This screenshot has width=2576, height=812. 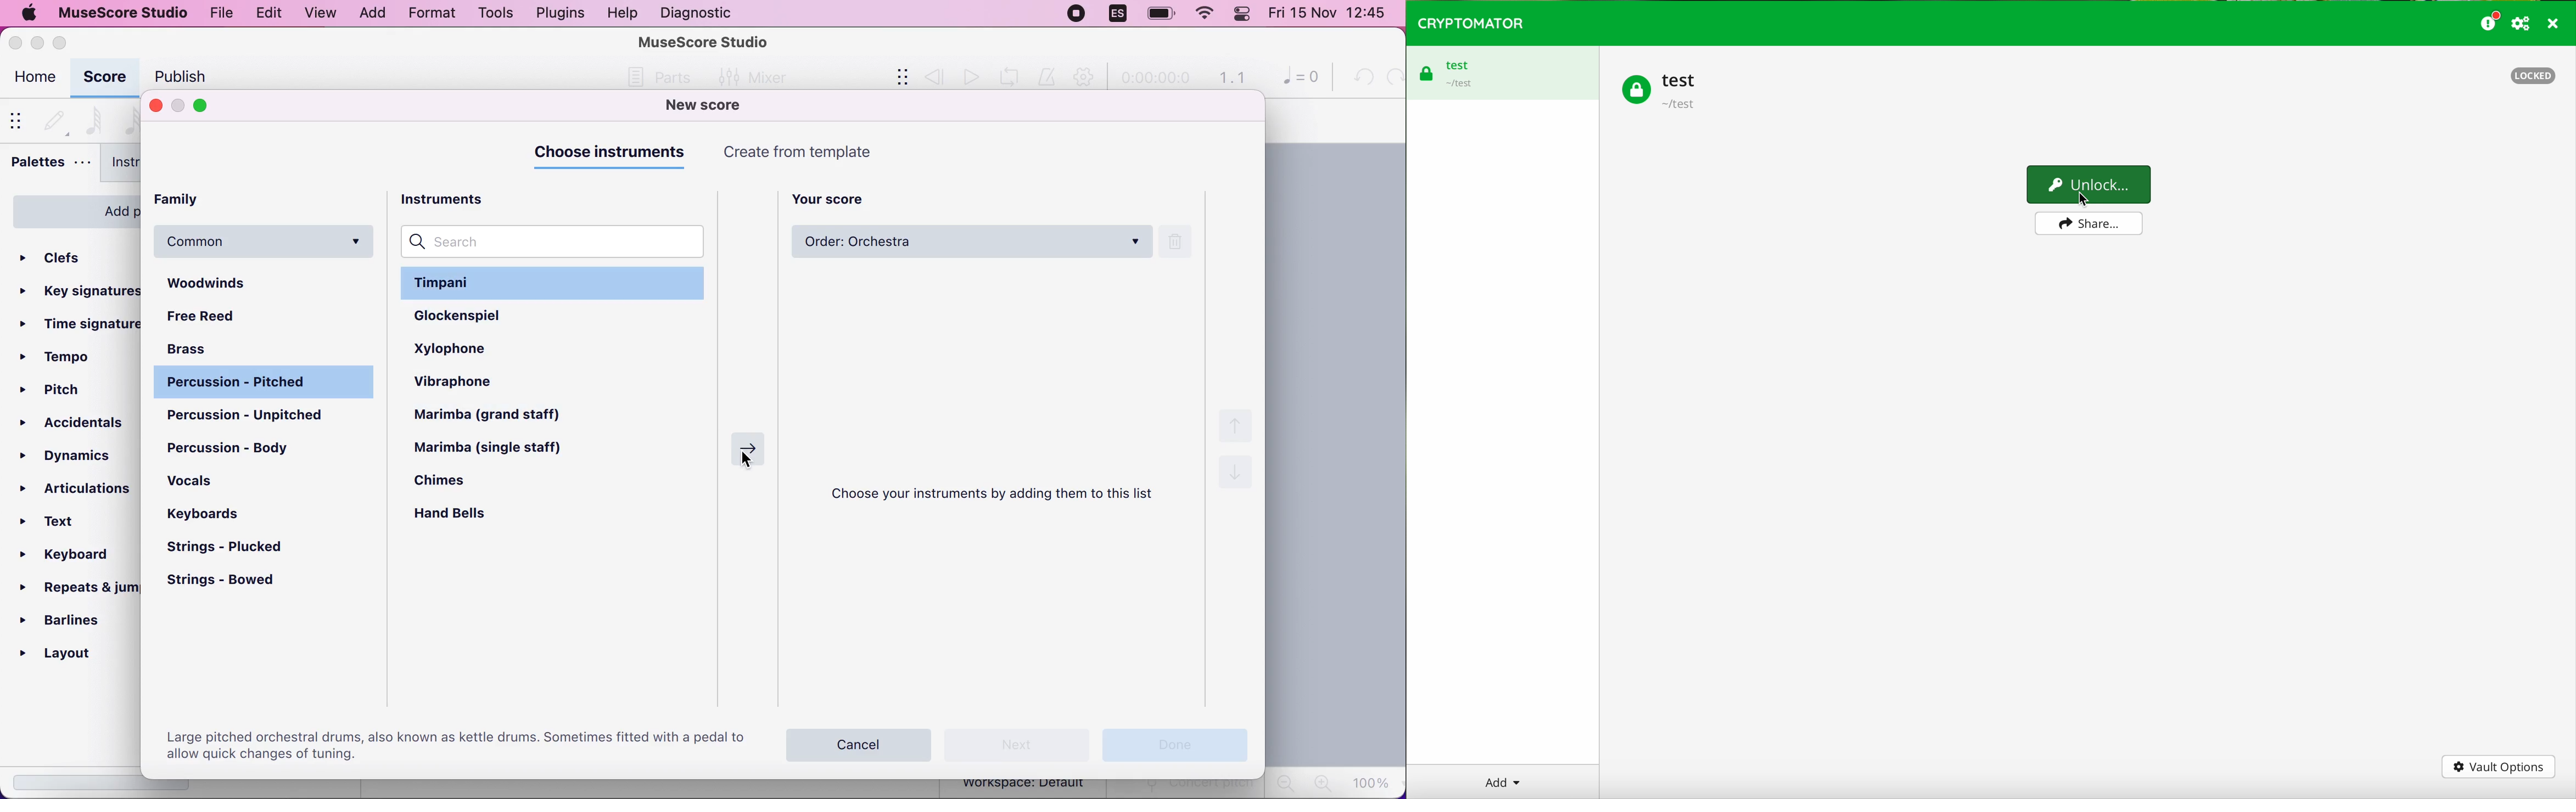 What do you see at coordinates (81, 325) in the screenshot?
I see `ime signatures` at bounding box center [81, 325].